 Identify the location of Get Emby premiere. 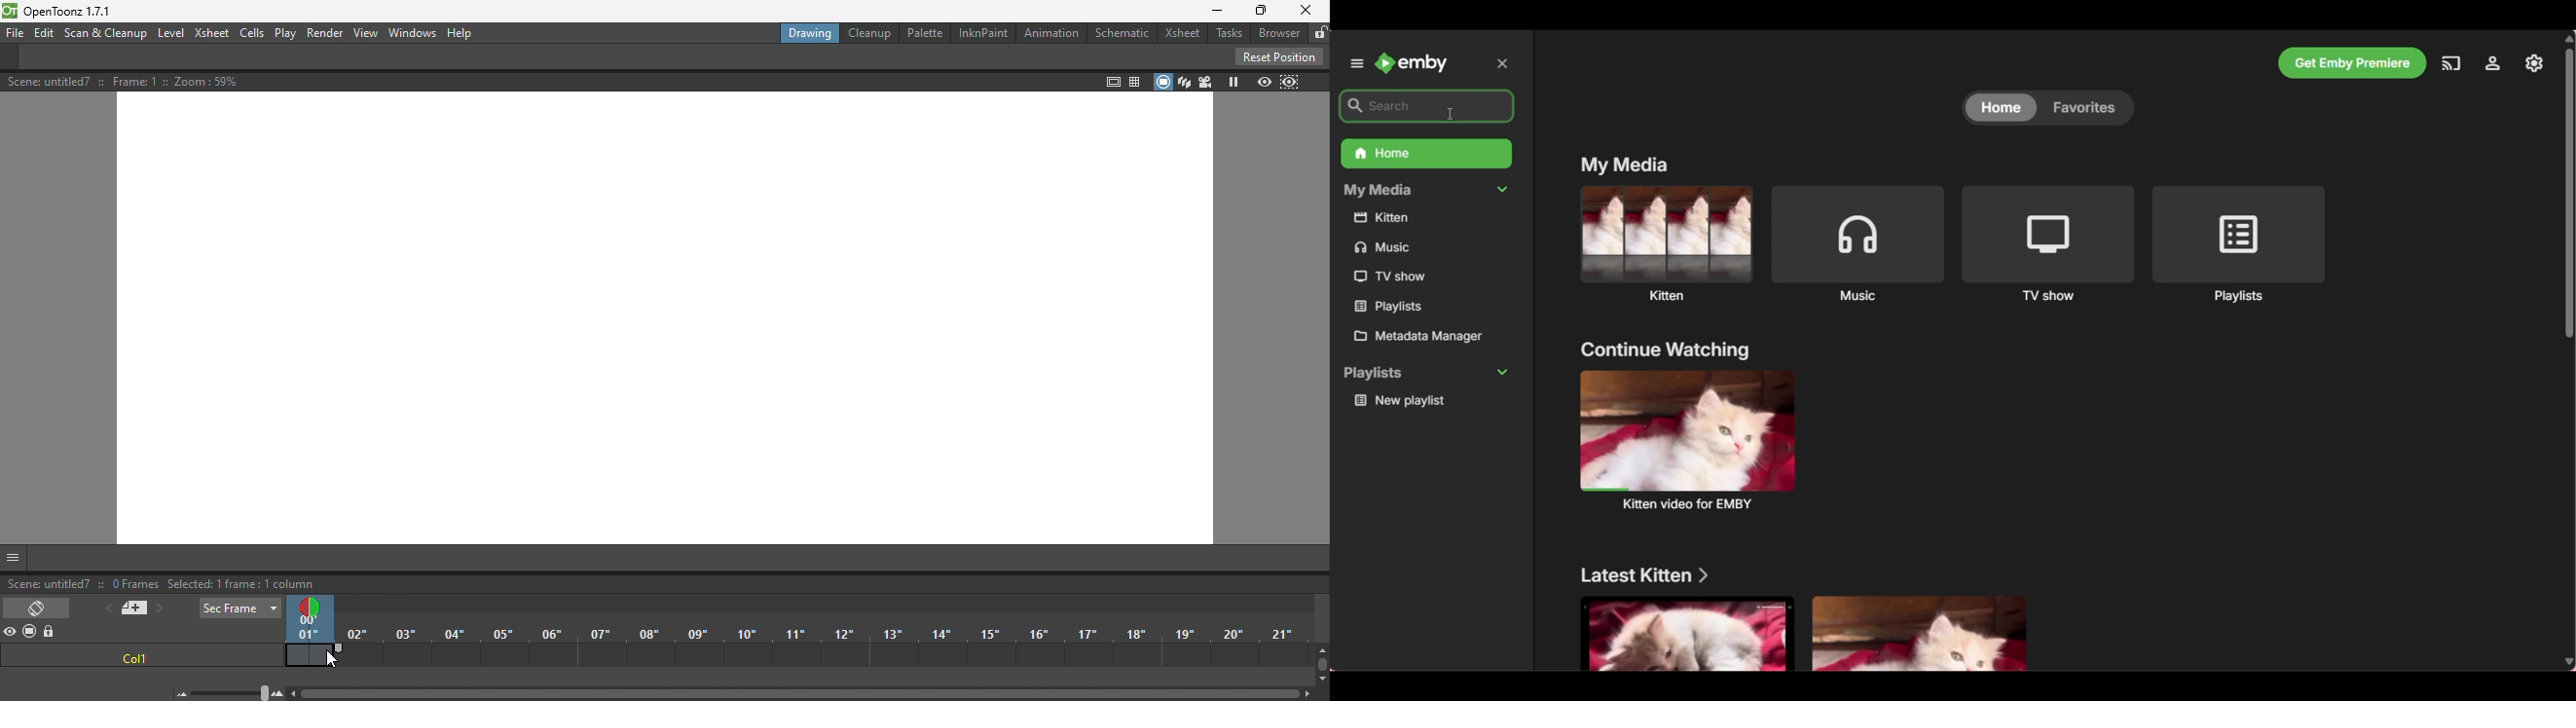
(2352, 63).